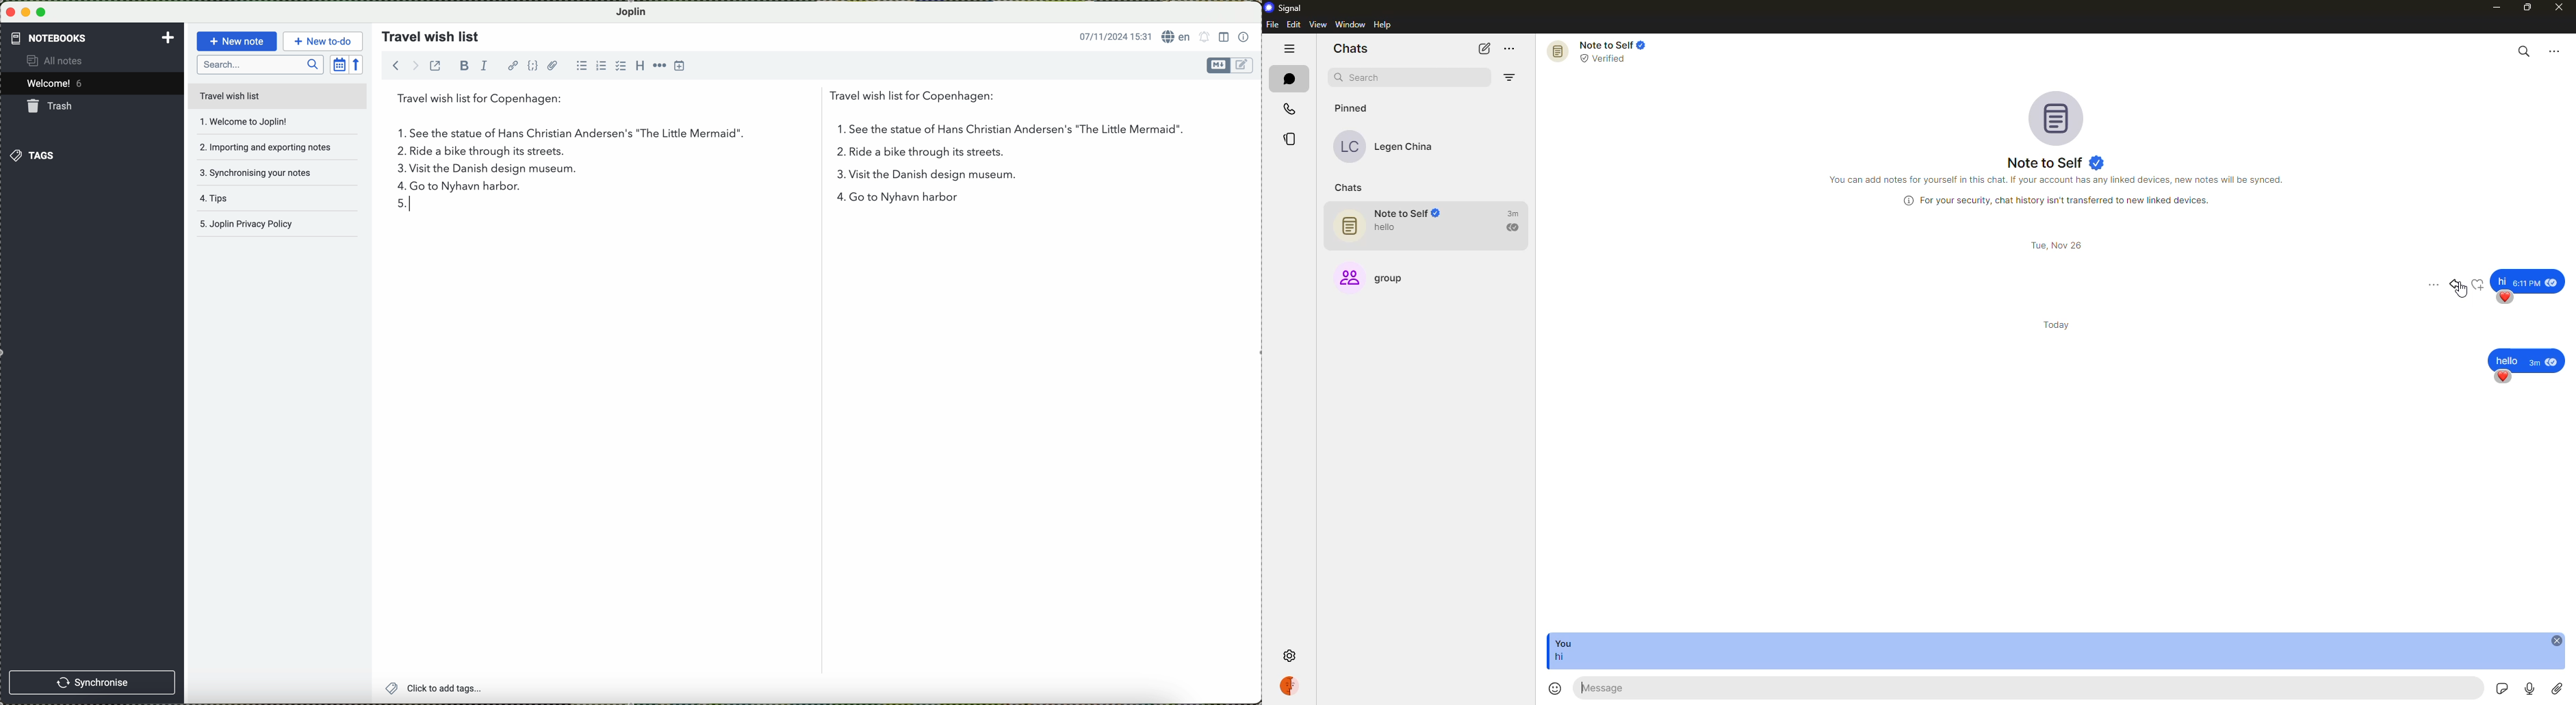 The image size is (2576, 728). Describe the element at coordinates (1289, 79) in the screenshot. I see `chats` at that location.